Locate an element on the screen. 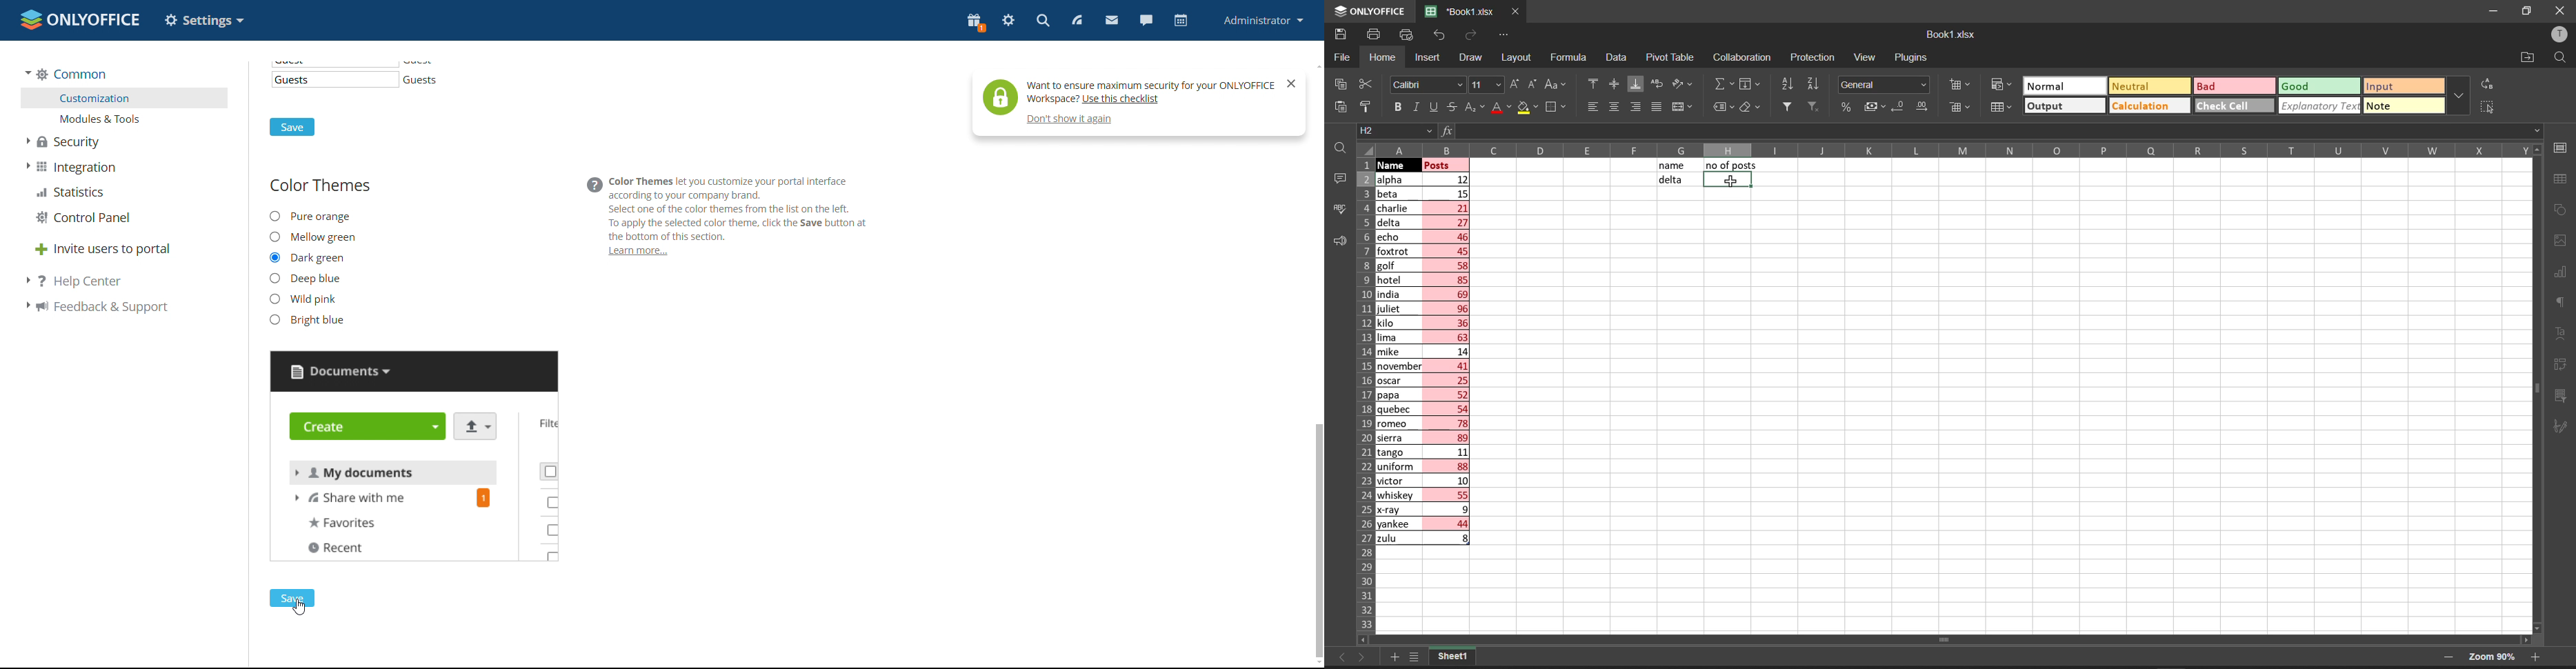  table settings is located at coordinates (2564, 179).